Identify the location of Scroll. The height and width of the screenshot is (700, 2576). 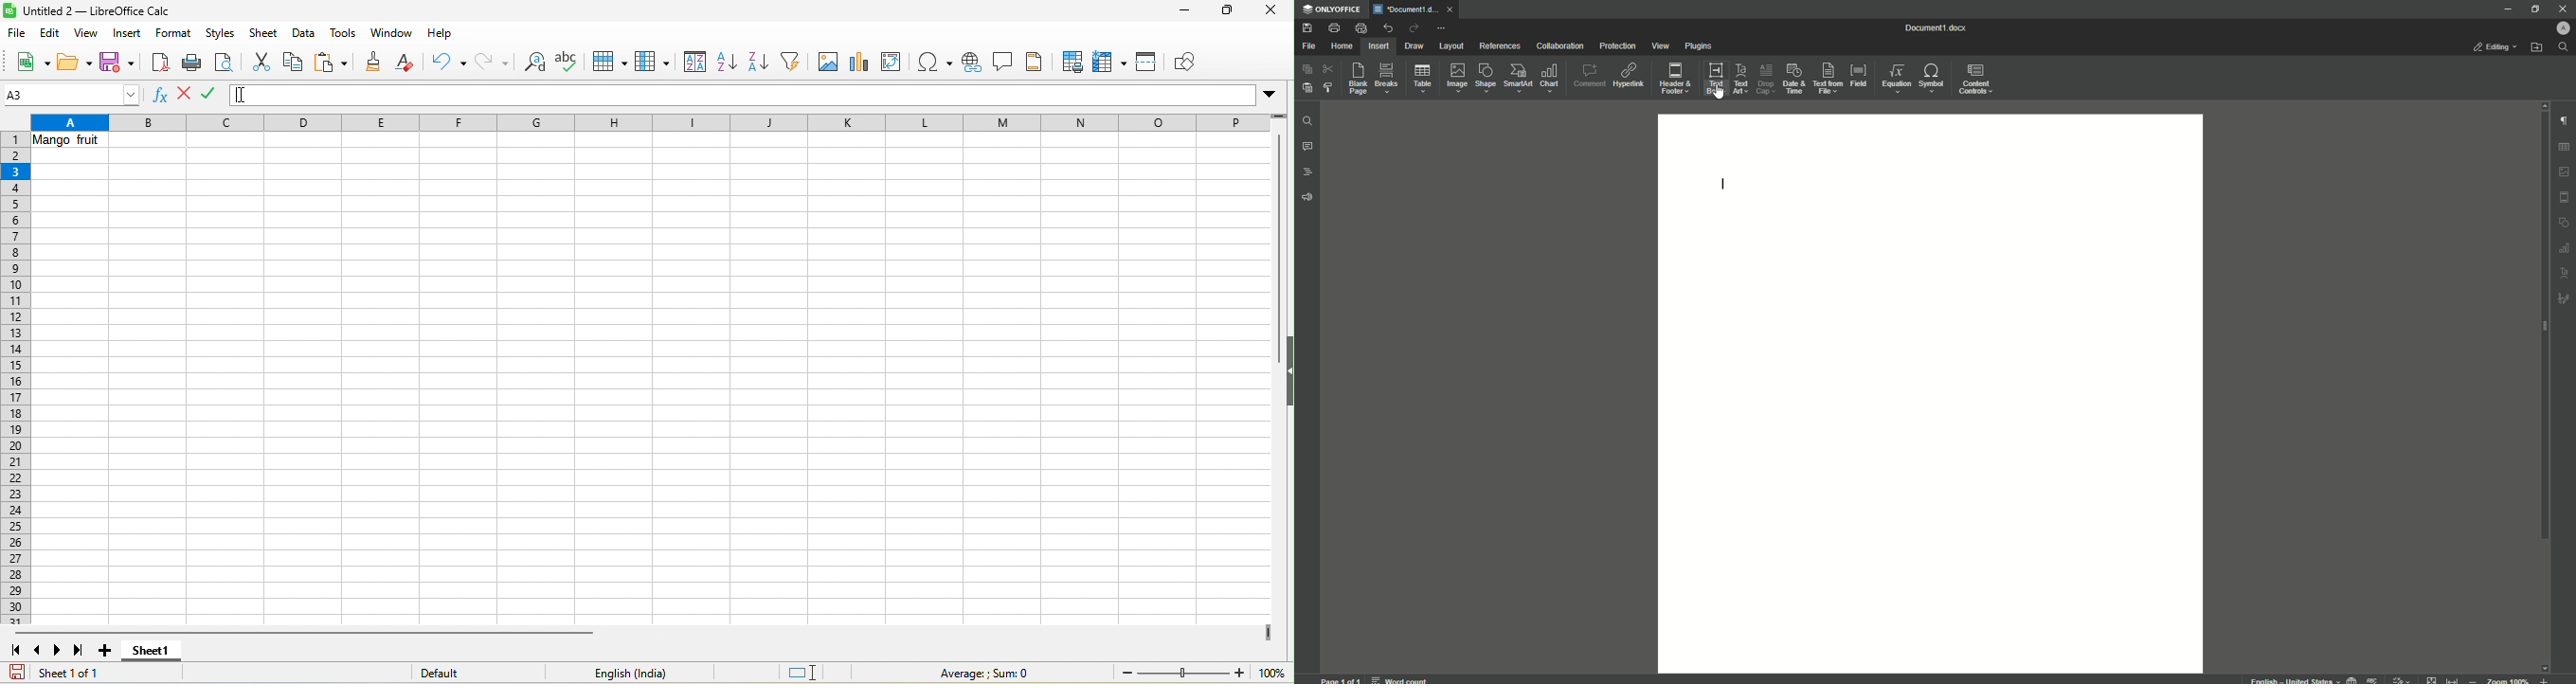
(2541, 335).